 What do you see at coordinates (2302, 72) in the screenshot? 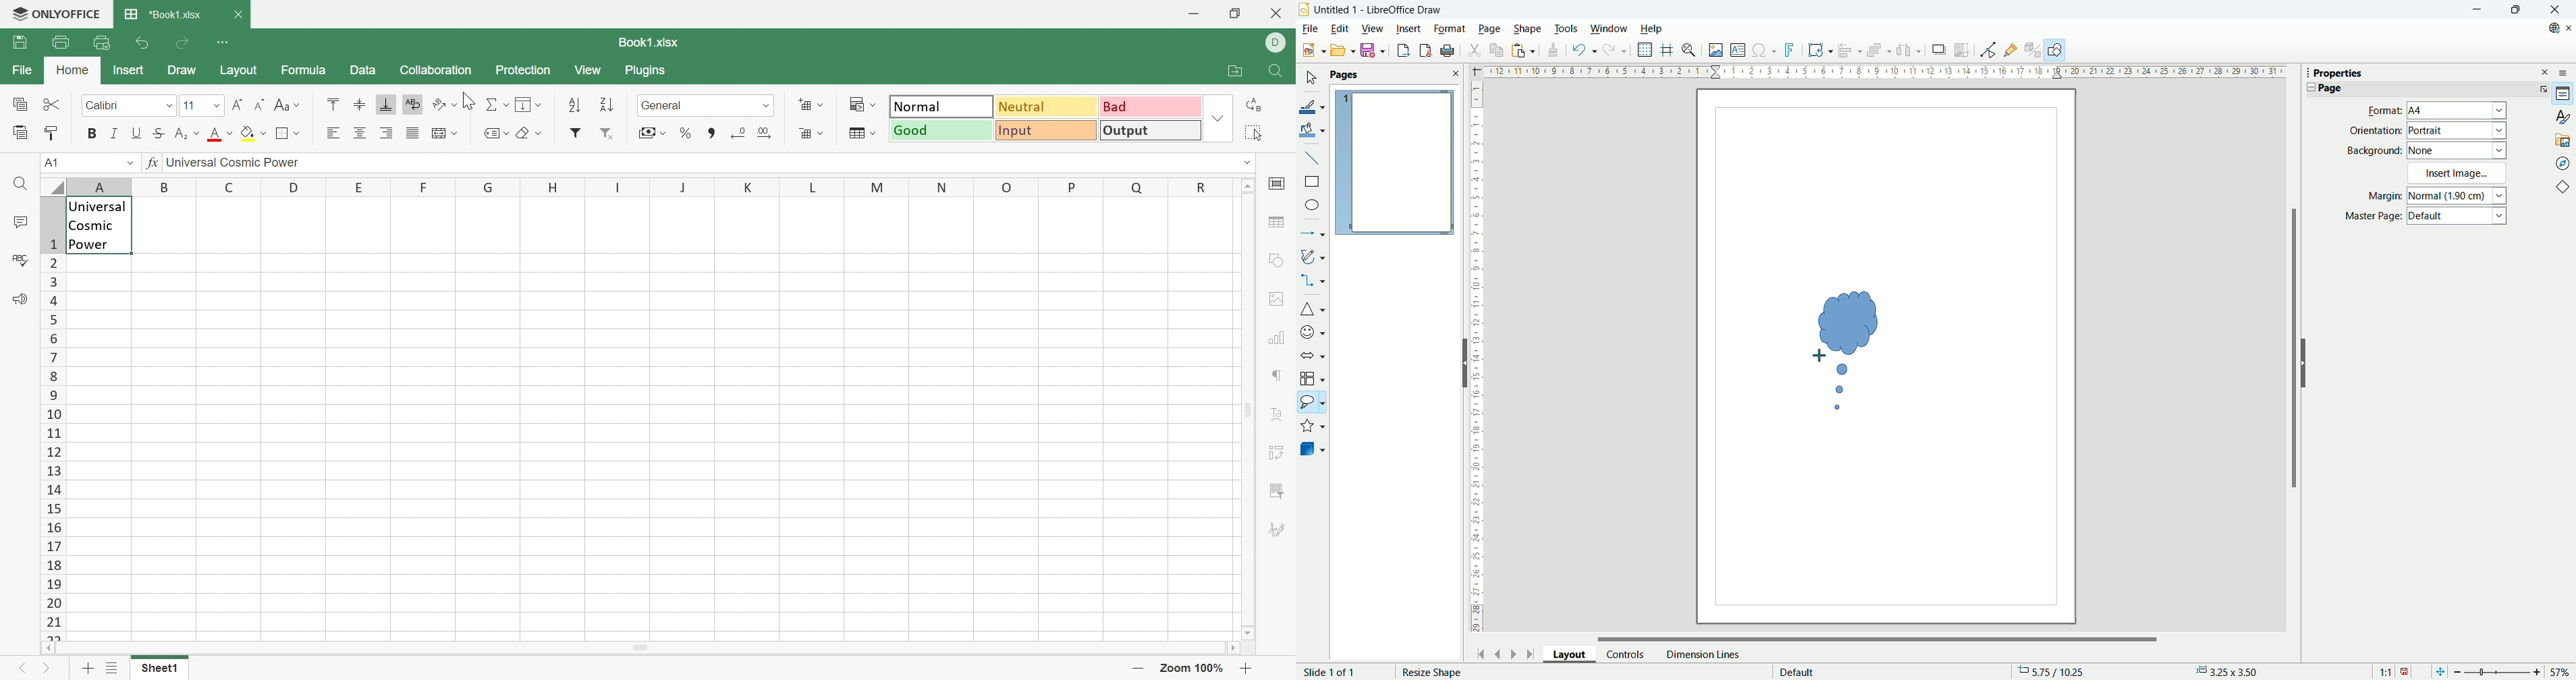
I see `Tooltip drag` at bounding box center [2302, 72].